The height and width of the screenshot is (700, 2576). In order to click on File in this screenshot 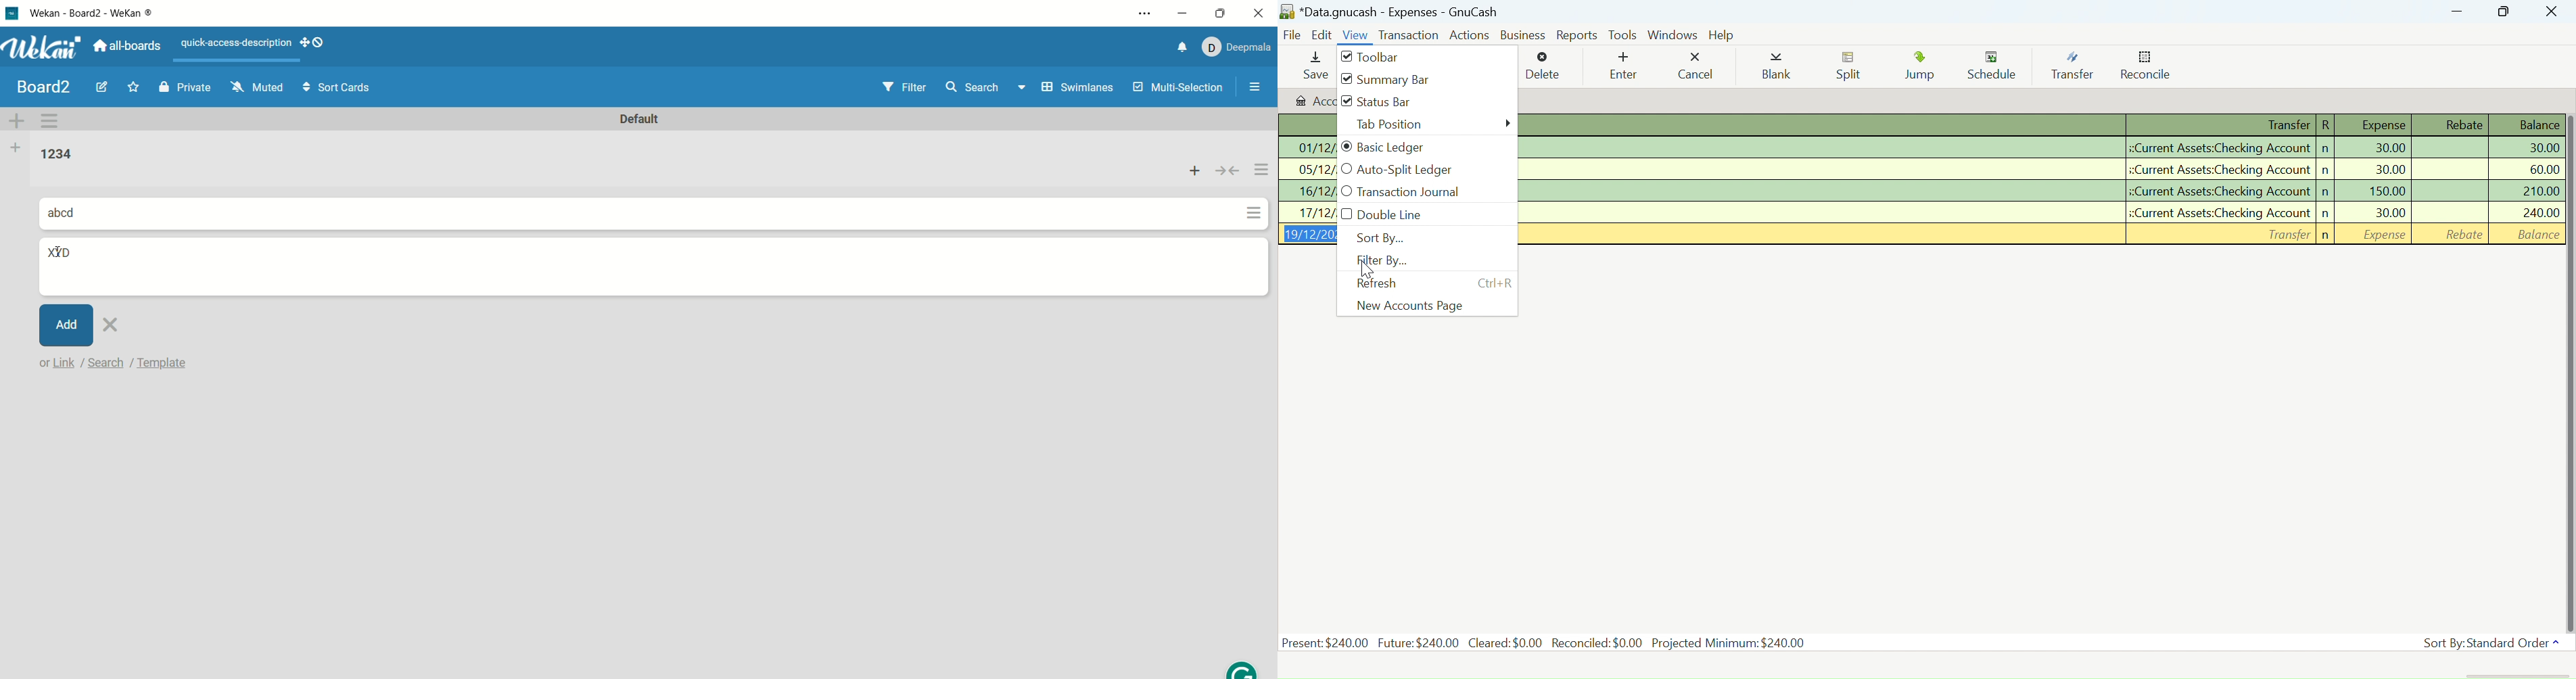, I will do `click(1291, 37)`.